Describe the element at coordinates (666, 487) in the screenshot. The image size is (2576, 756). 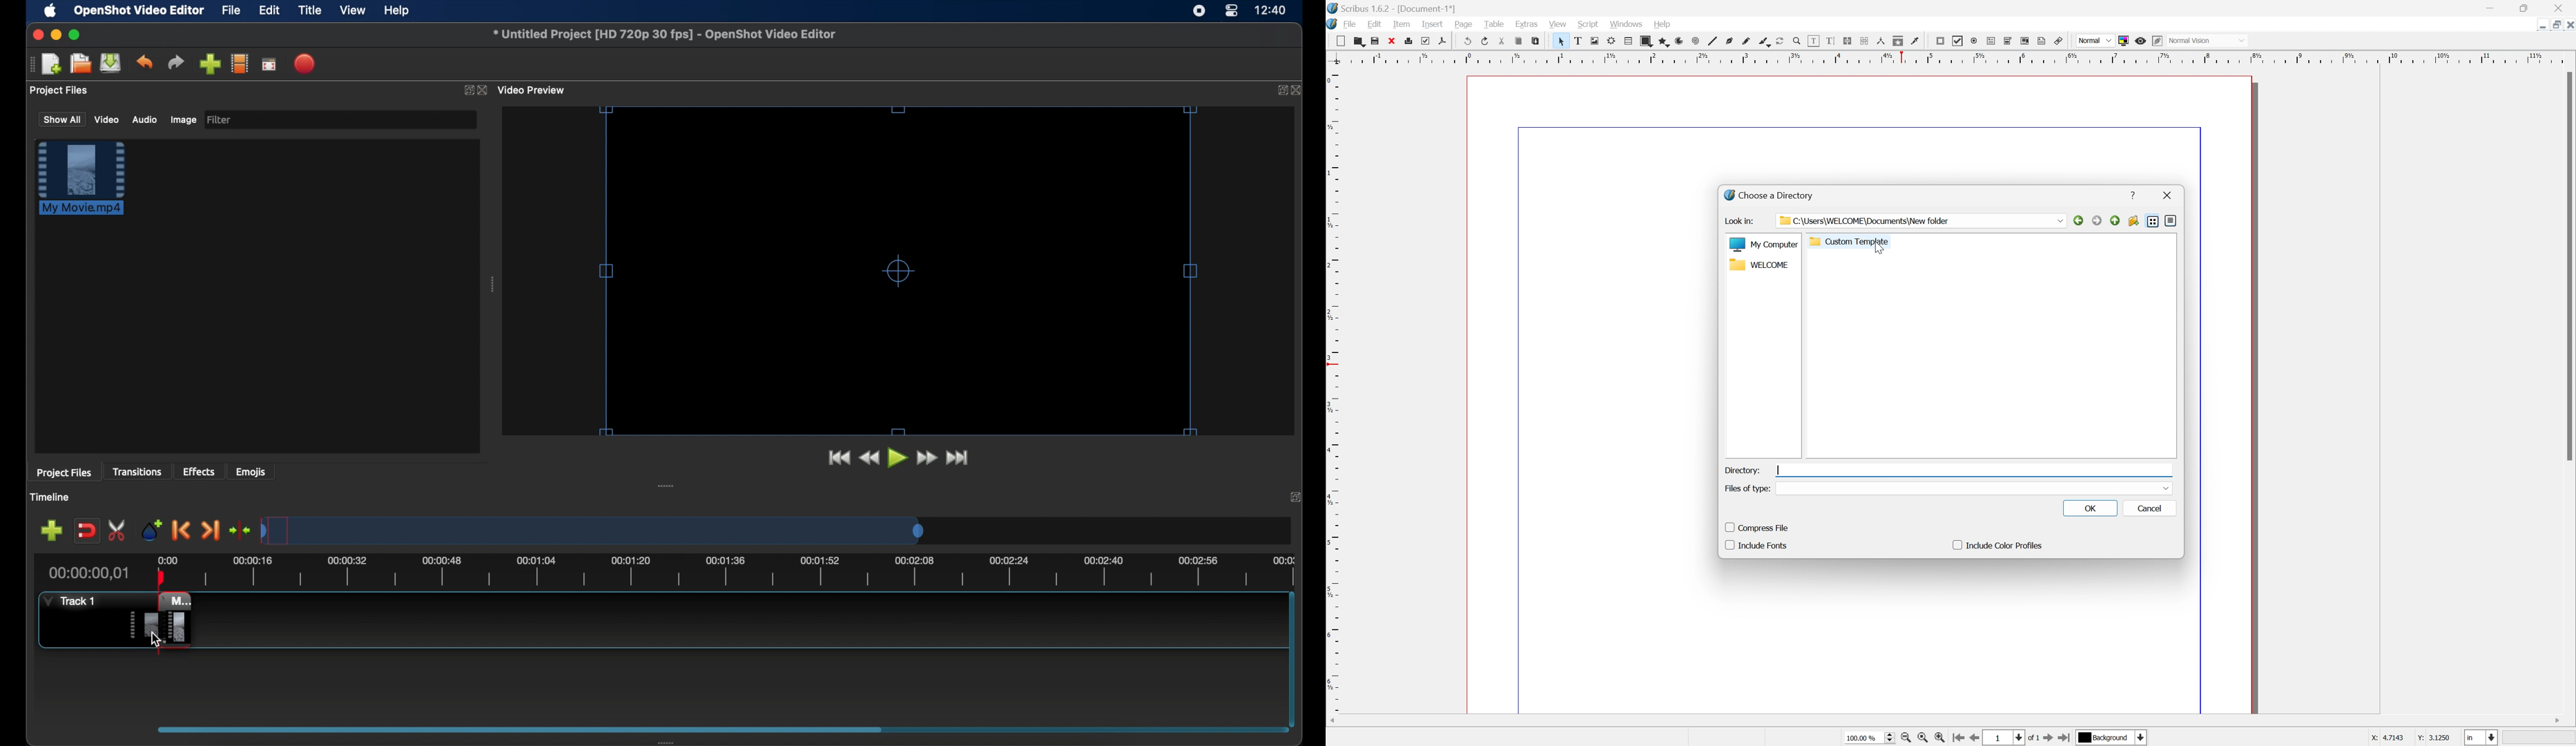
I see `drag handle` at that location.